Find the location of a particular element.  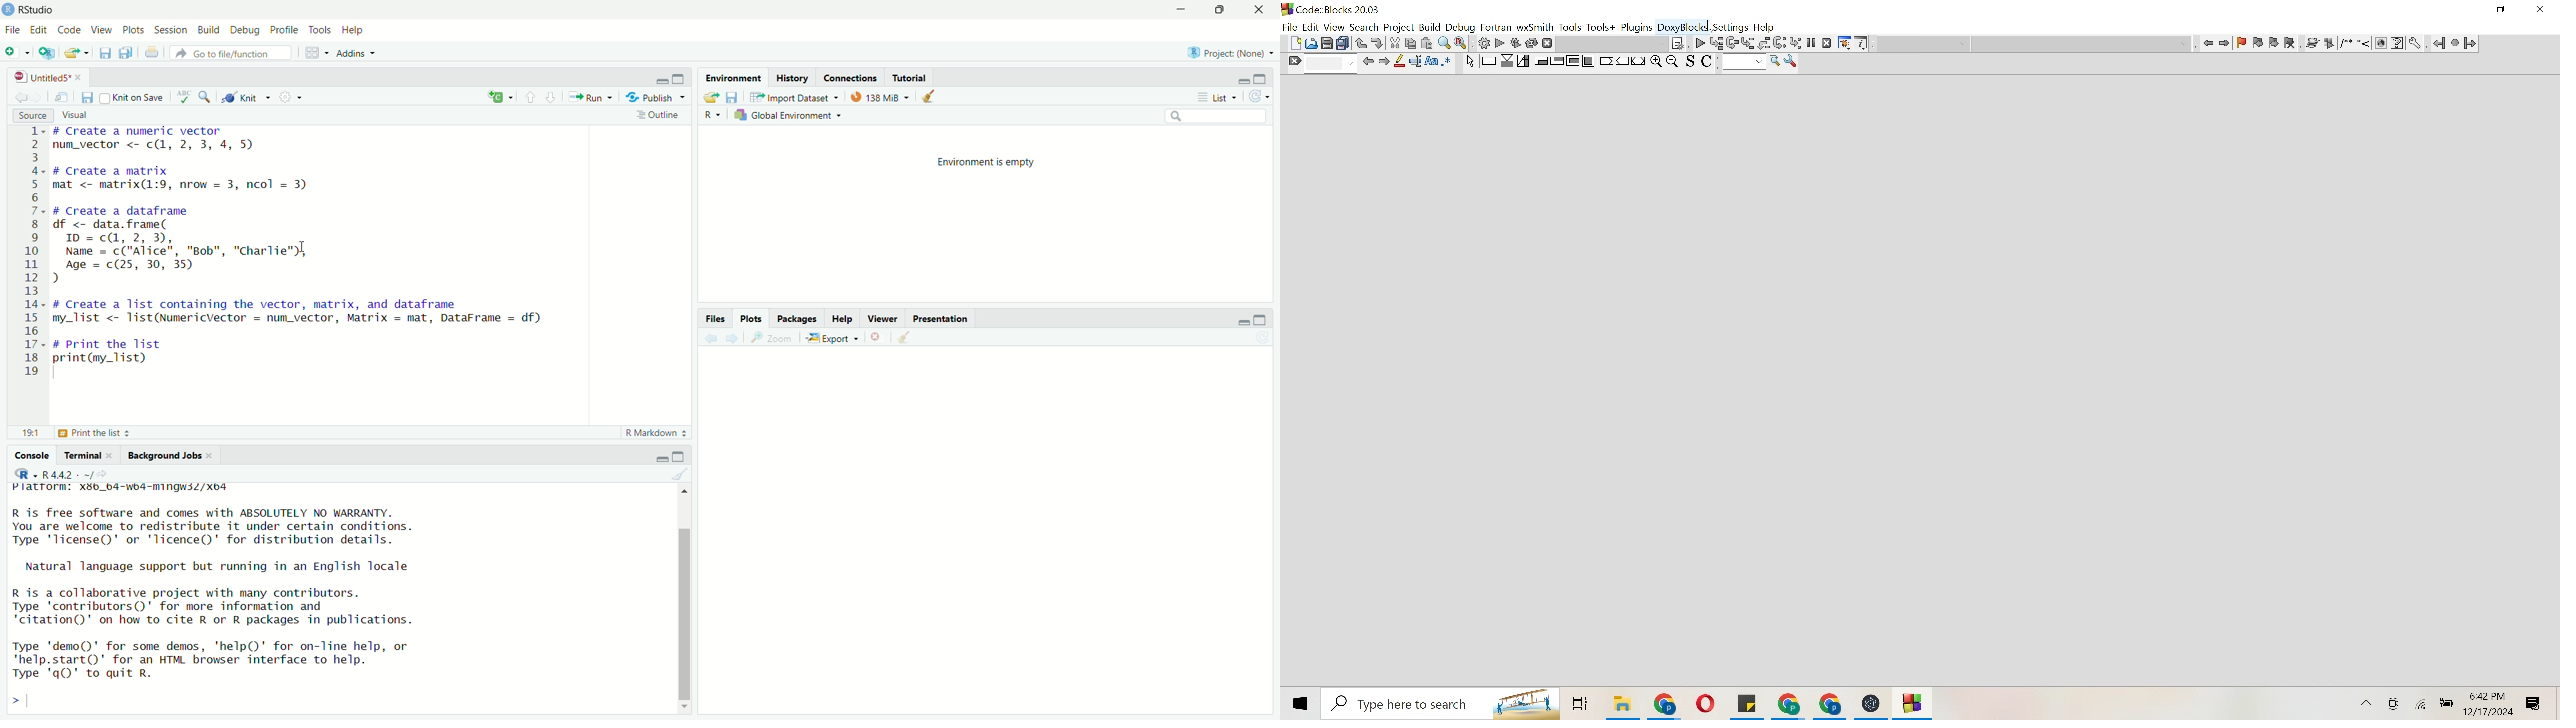

copy is located at coordinates (127, 55).